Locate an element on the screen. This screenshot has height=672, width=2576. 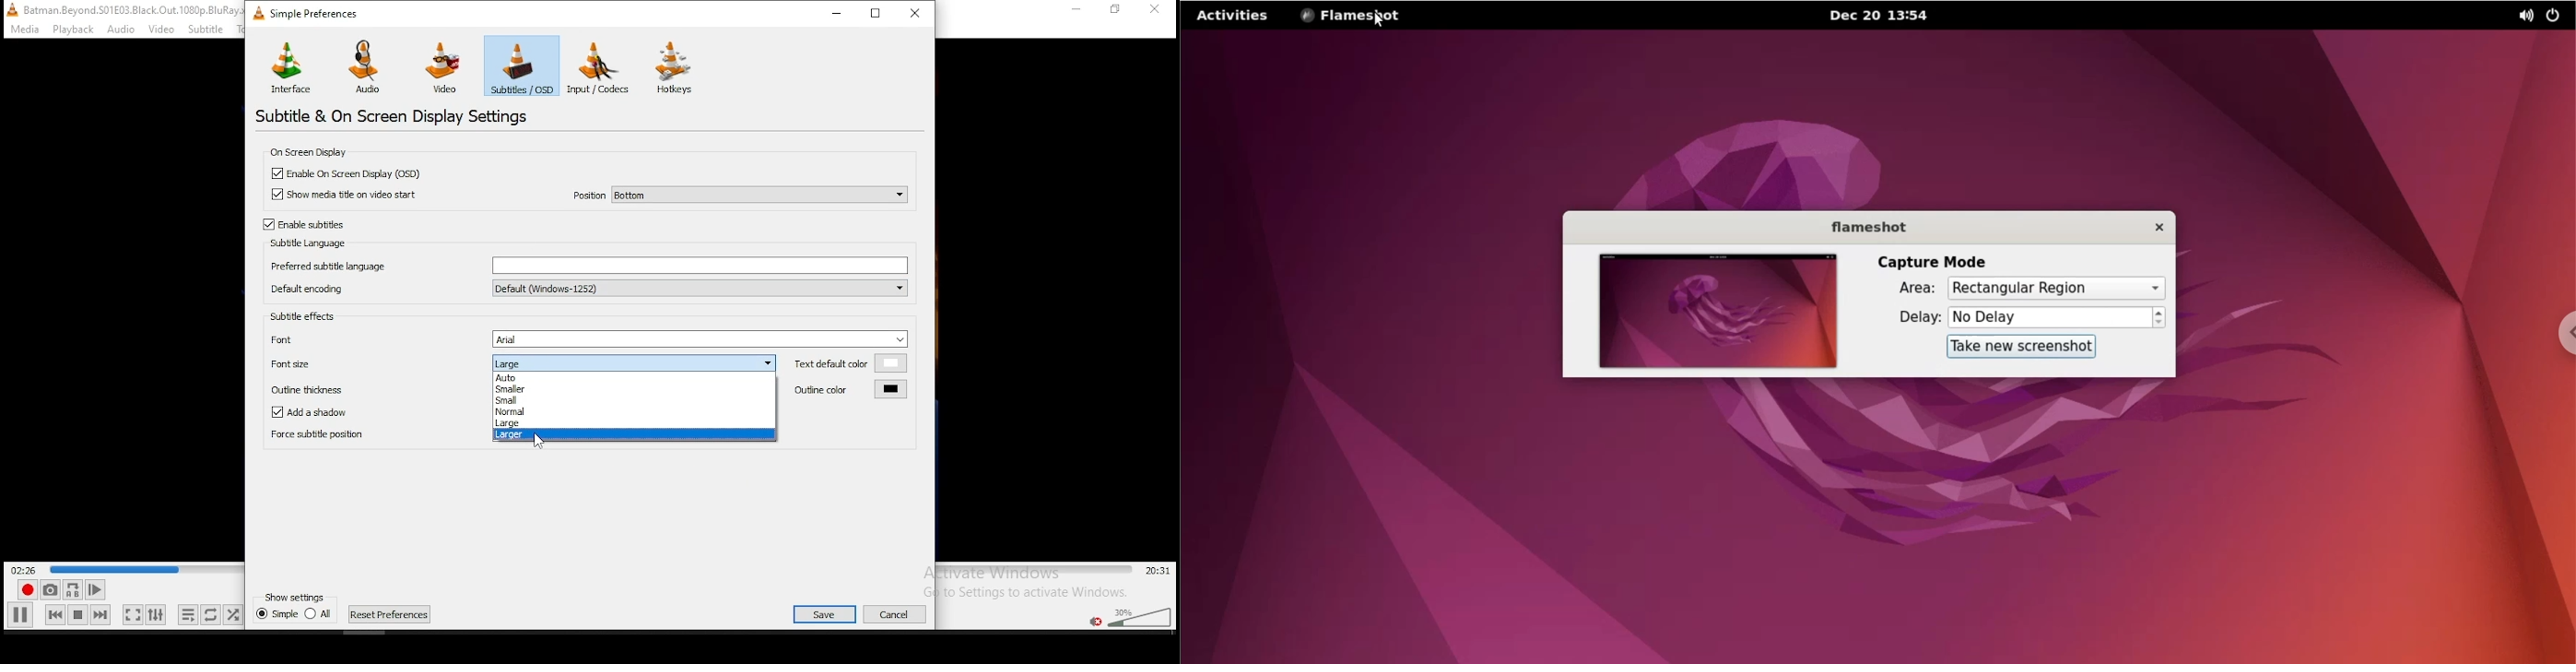
small is located at coordinates (632, 400).